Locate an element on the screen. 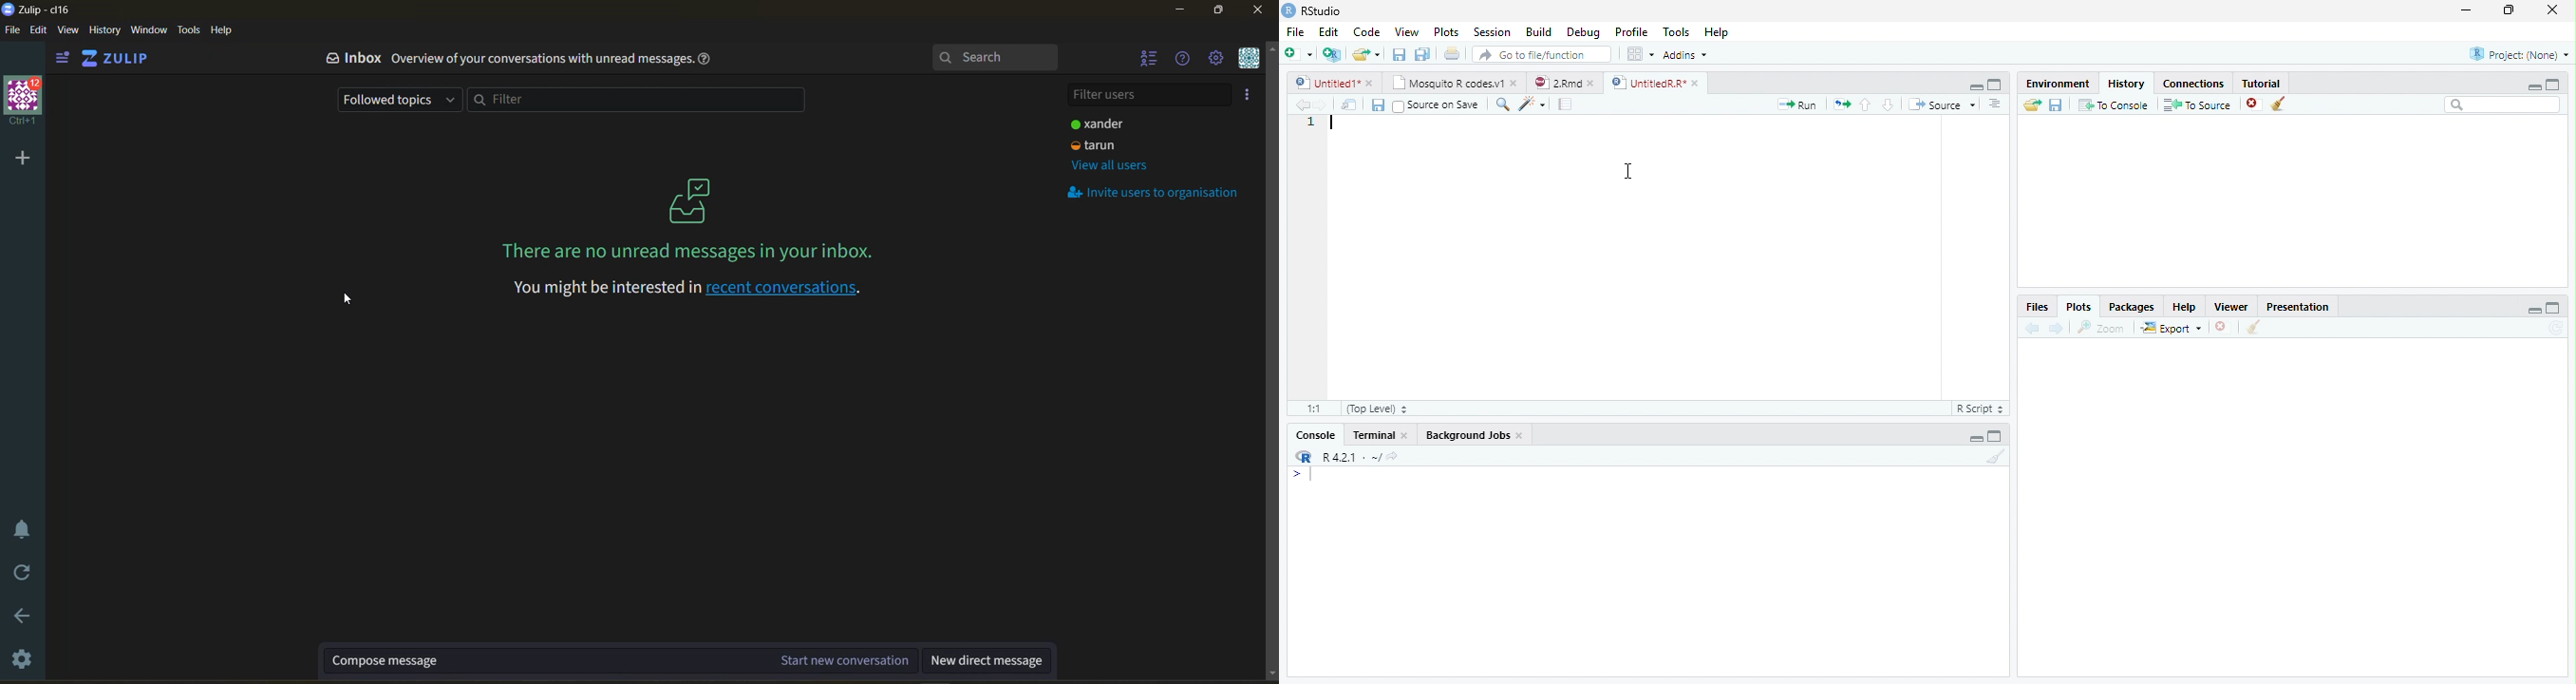  > is located at coordinates (1302, 475).